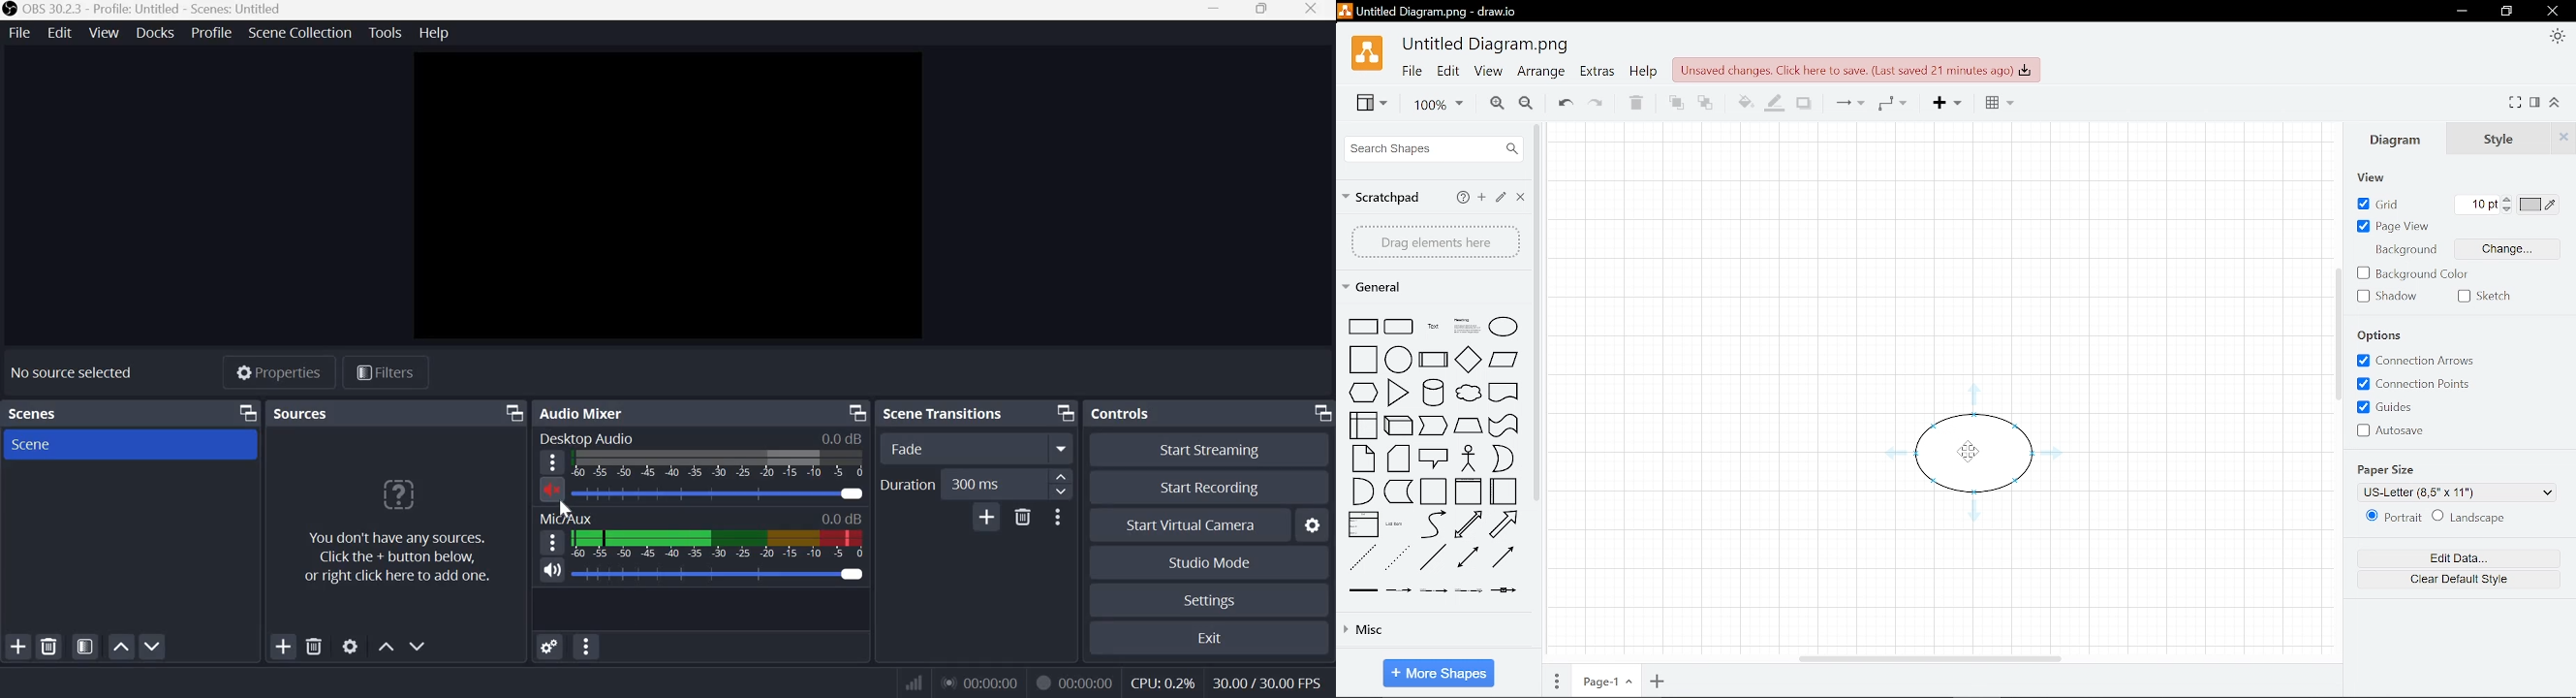 The height and width of the screenshot is (700, 2576). Describe the element at coordinates (1496, 103) in the screenshot. I see `Zoom in` at that location.